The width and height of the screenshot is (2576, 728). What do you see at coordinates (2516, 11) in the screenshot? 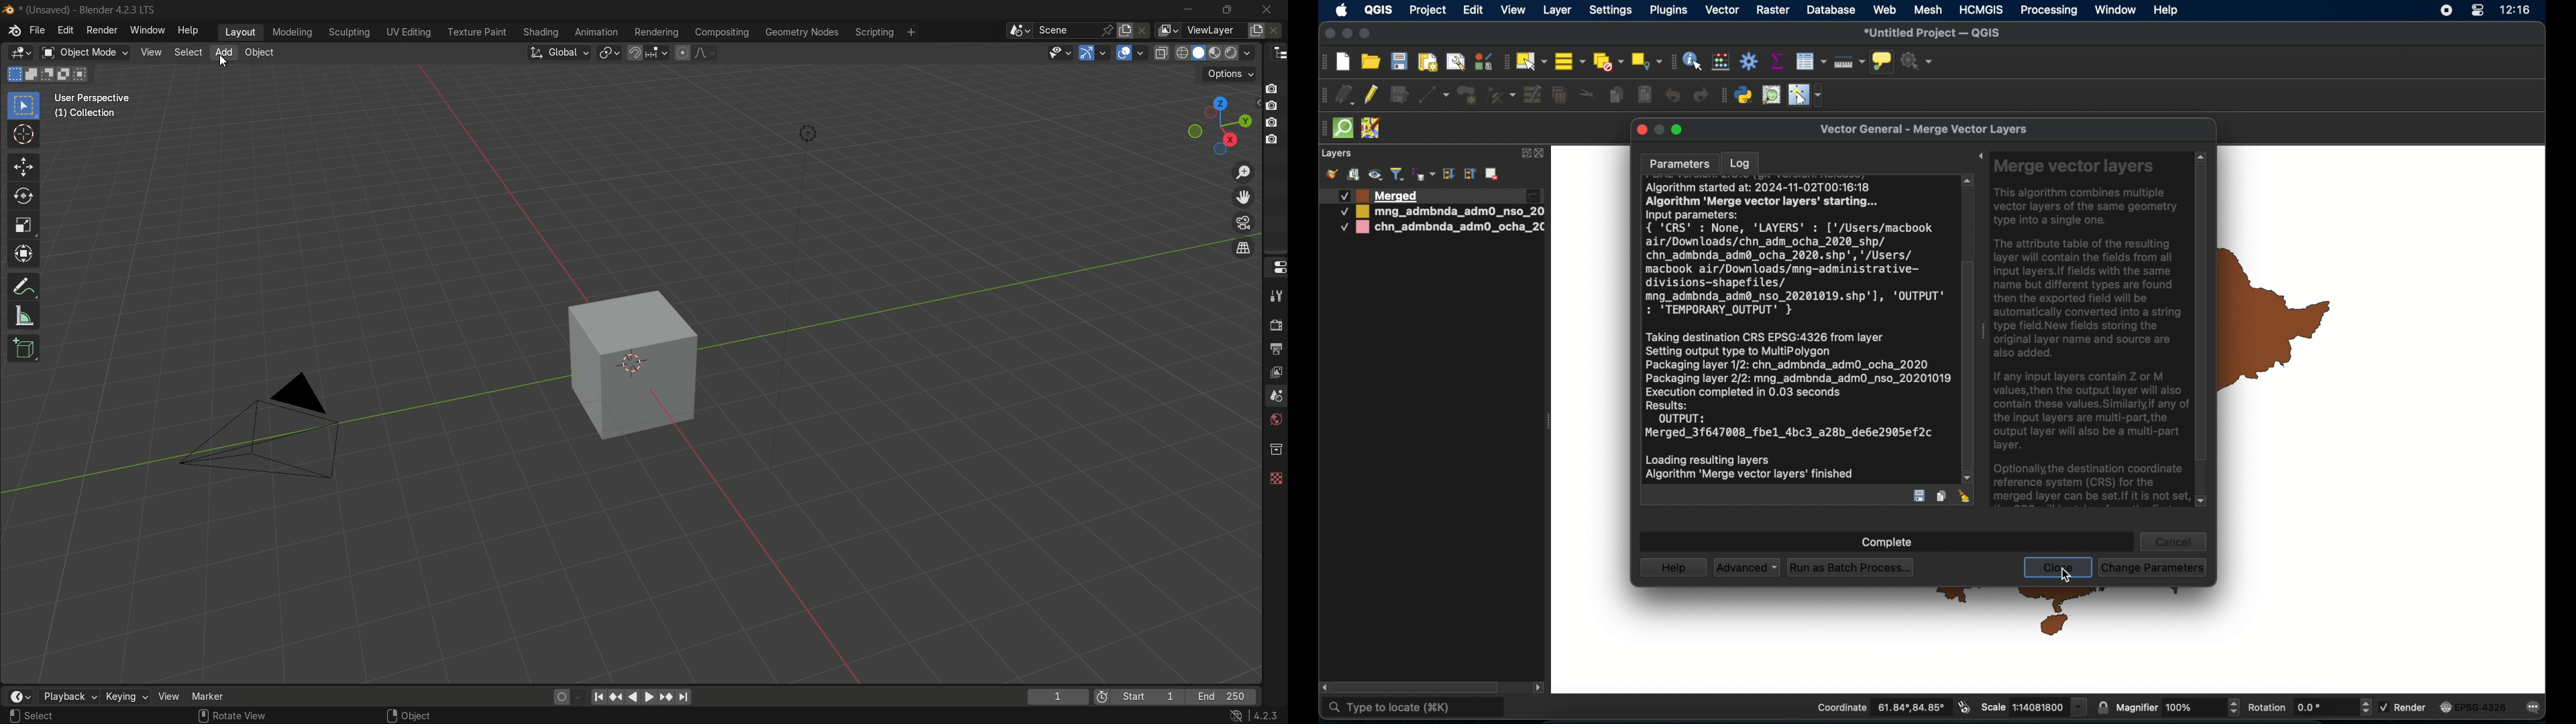
I see `time` at bounding box center [2516, 11].